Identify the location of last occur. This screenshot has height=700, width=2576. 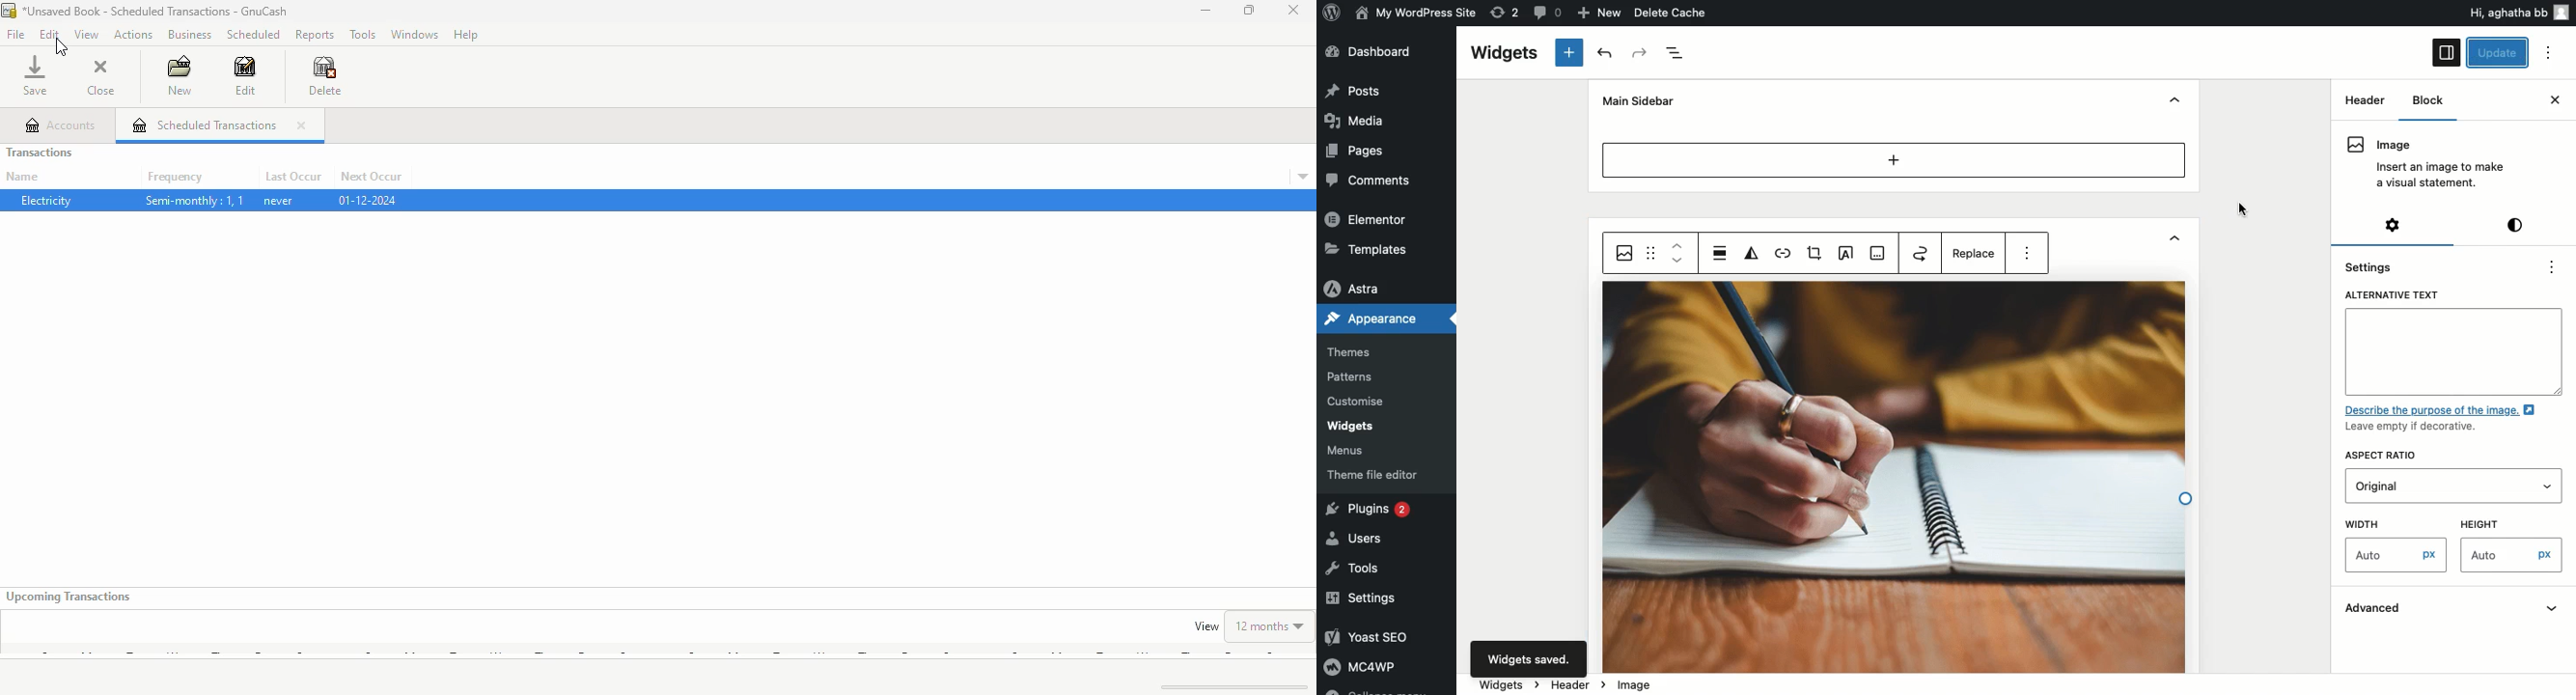
(292, 177).